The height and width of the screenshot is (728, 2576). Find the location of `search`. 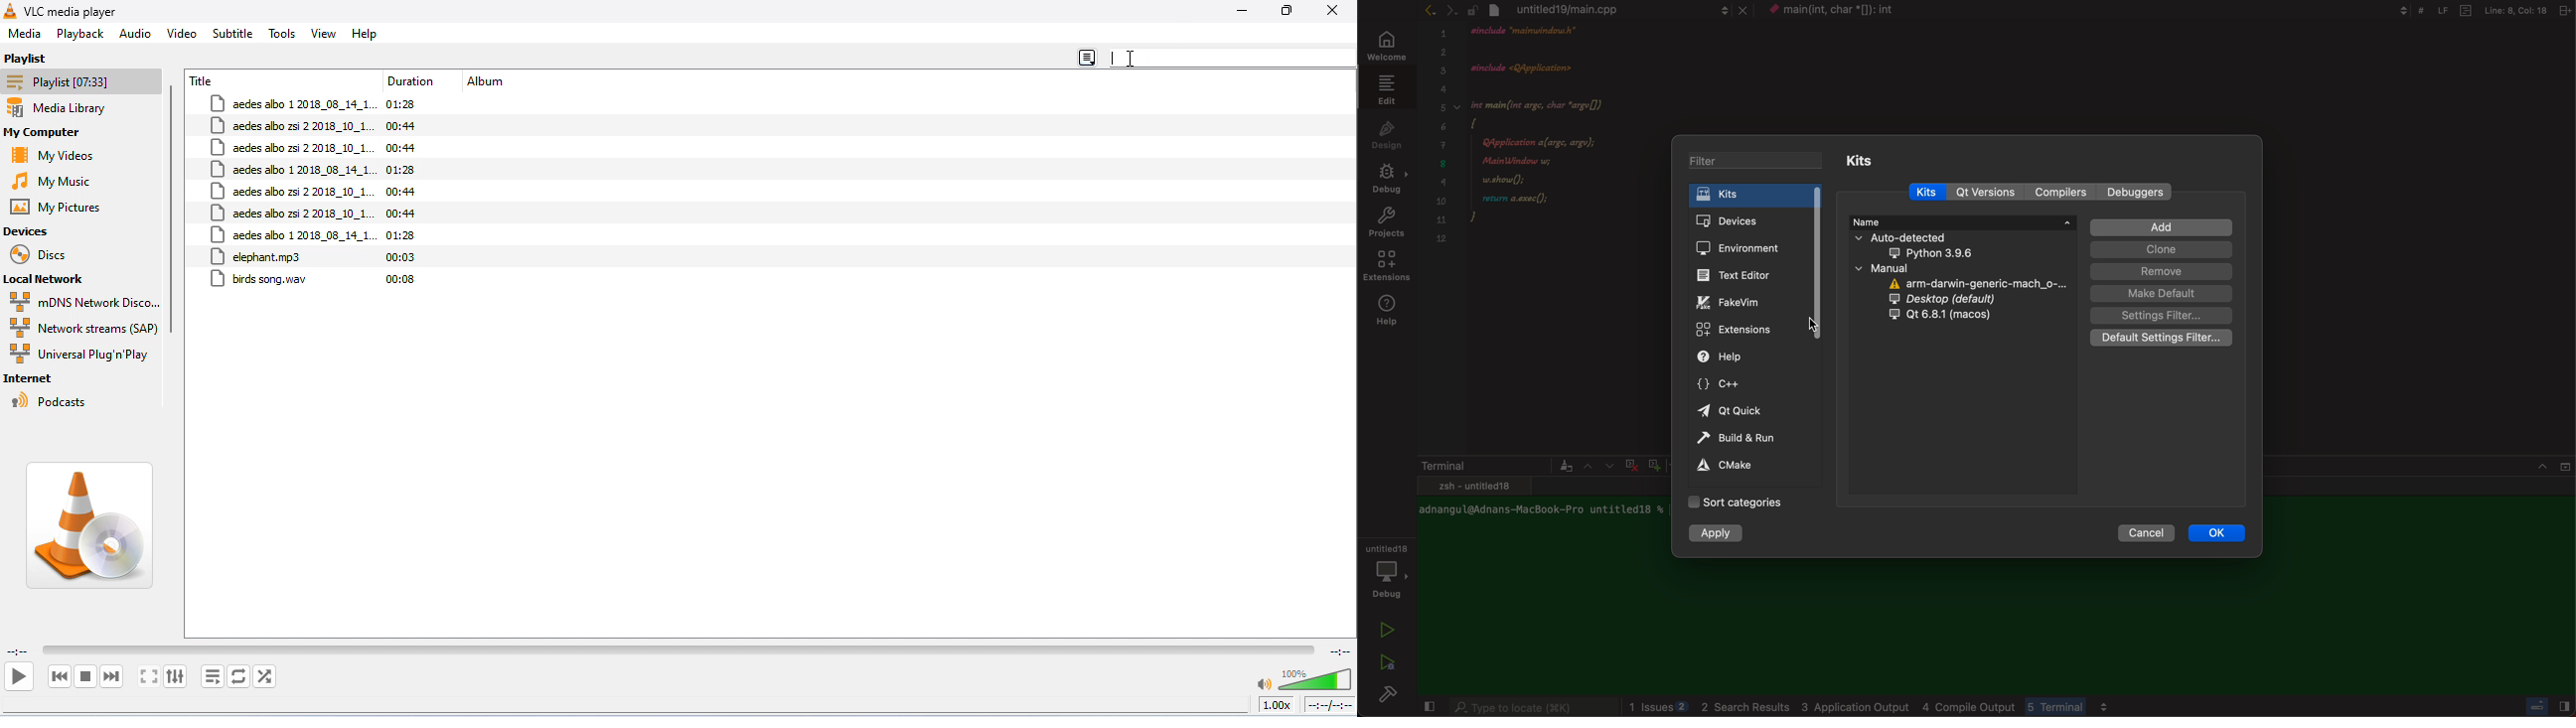

search is located at coordinates (1533, 708).